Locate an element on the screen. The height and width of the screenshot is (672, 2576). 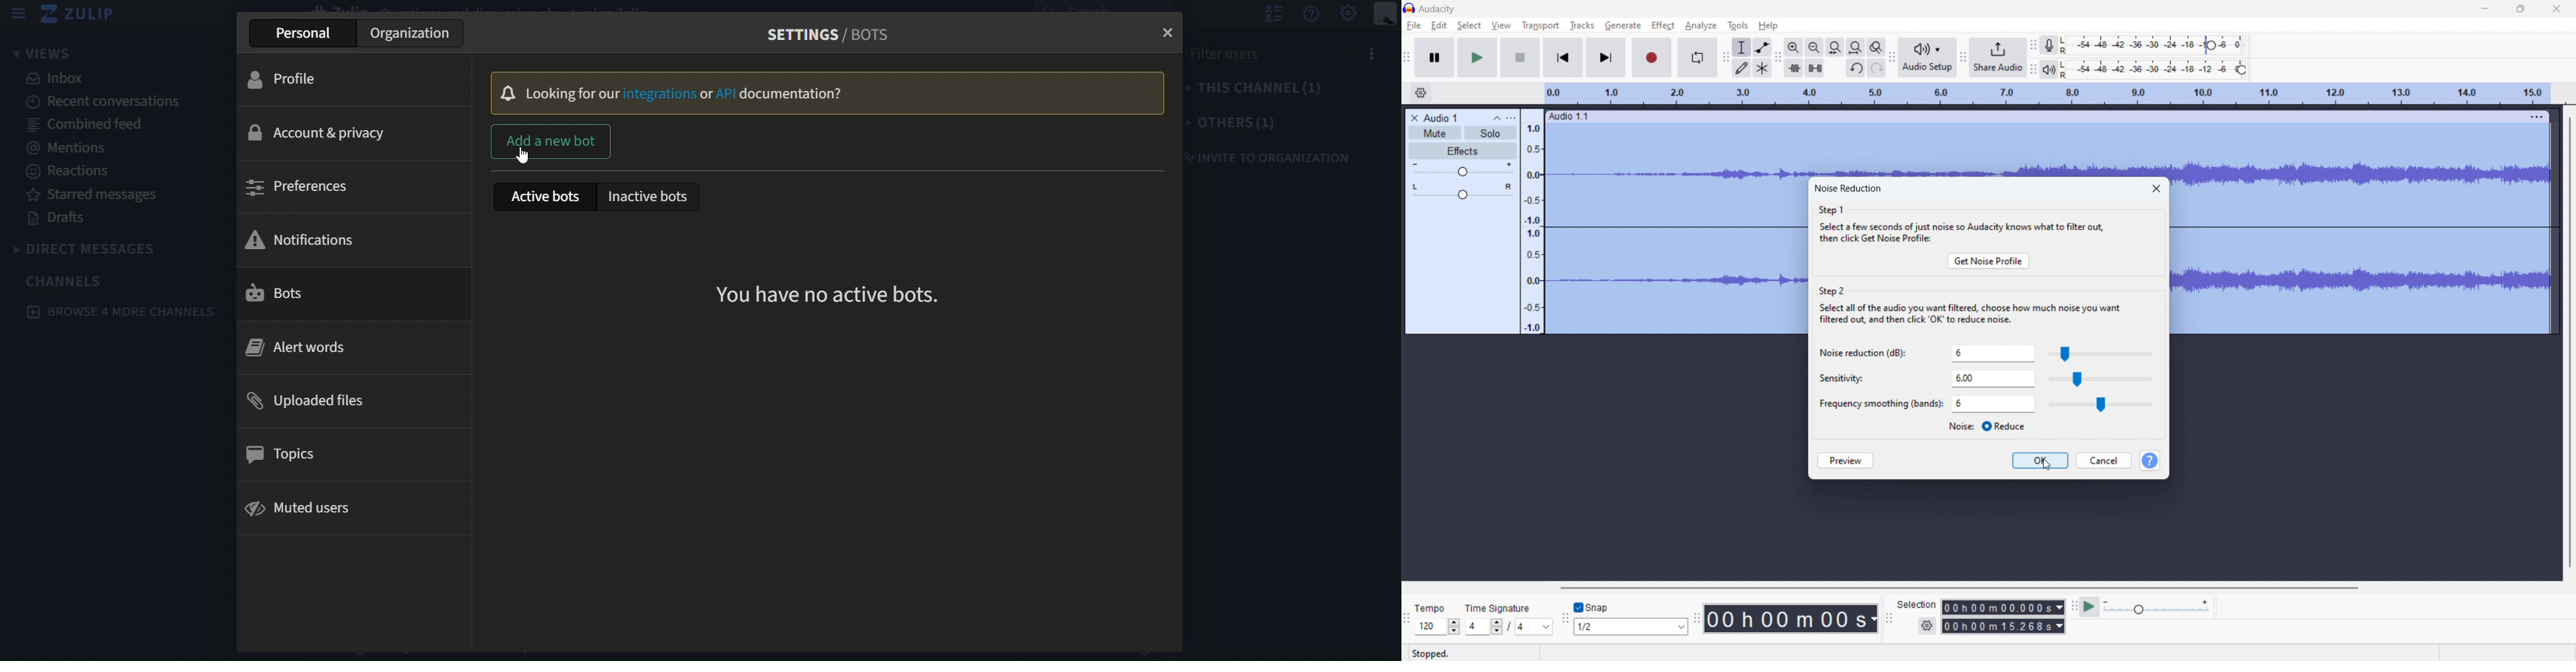
tracks is located at coordinates (1581, 25).